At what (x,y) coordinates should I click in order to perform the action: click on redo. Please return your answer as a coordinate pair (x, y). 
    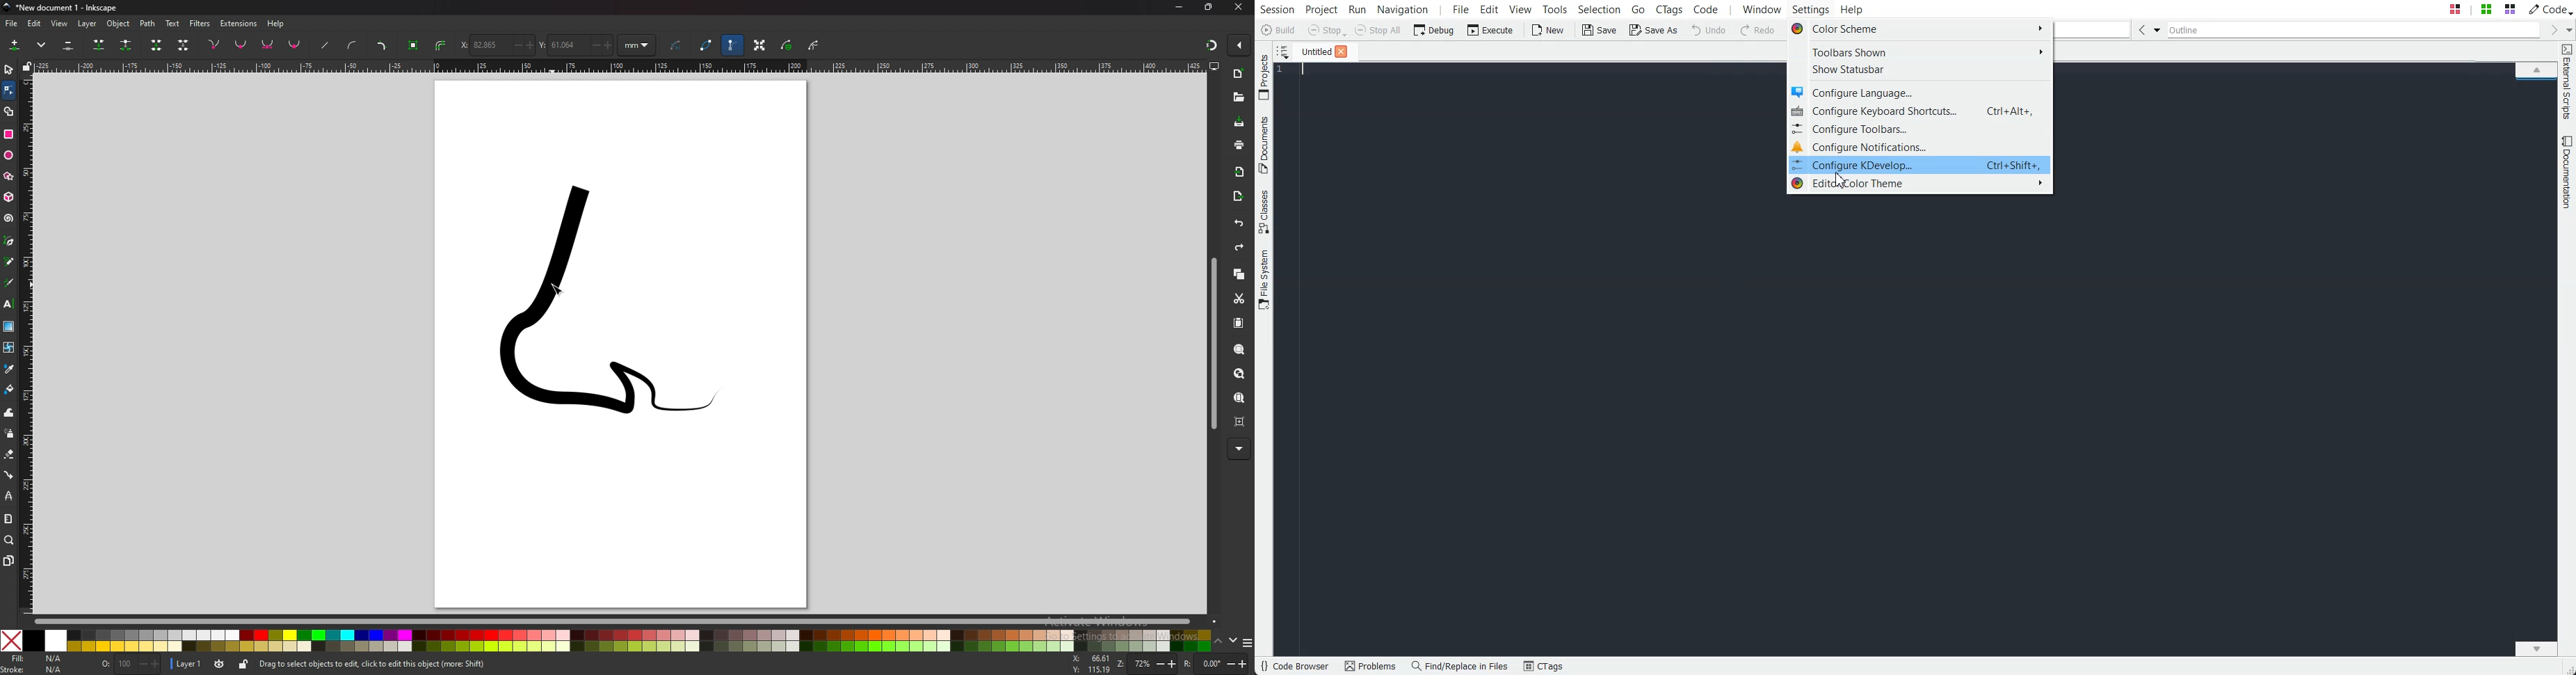
    Looking at the image, I should click on (1237, 249).